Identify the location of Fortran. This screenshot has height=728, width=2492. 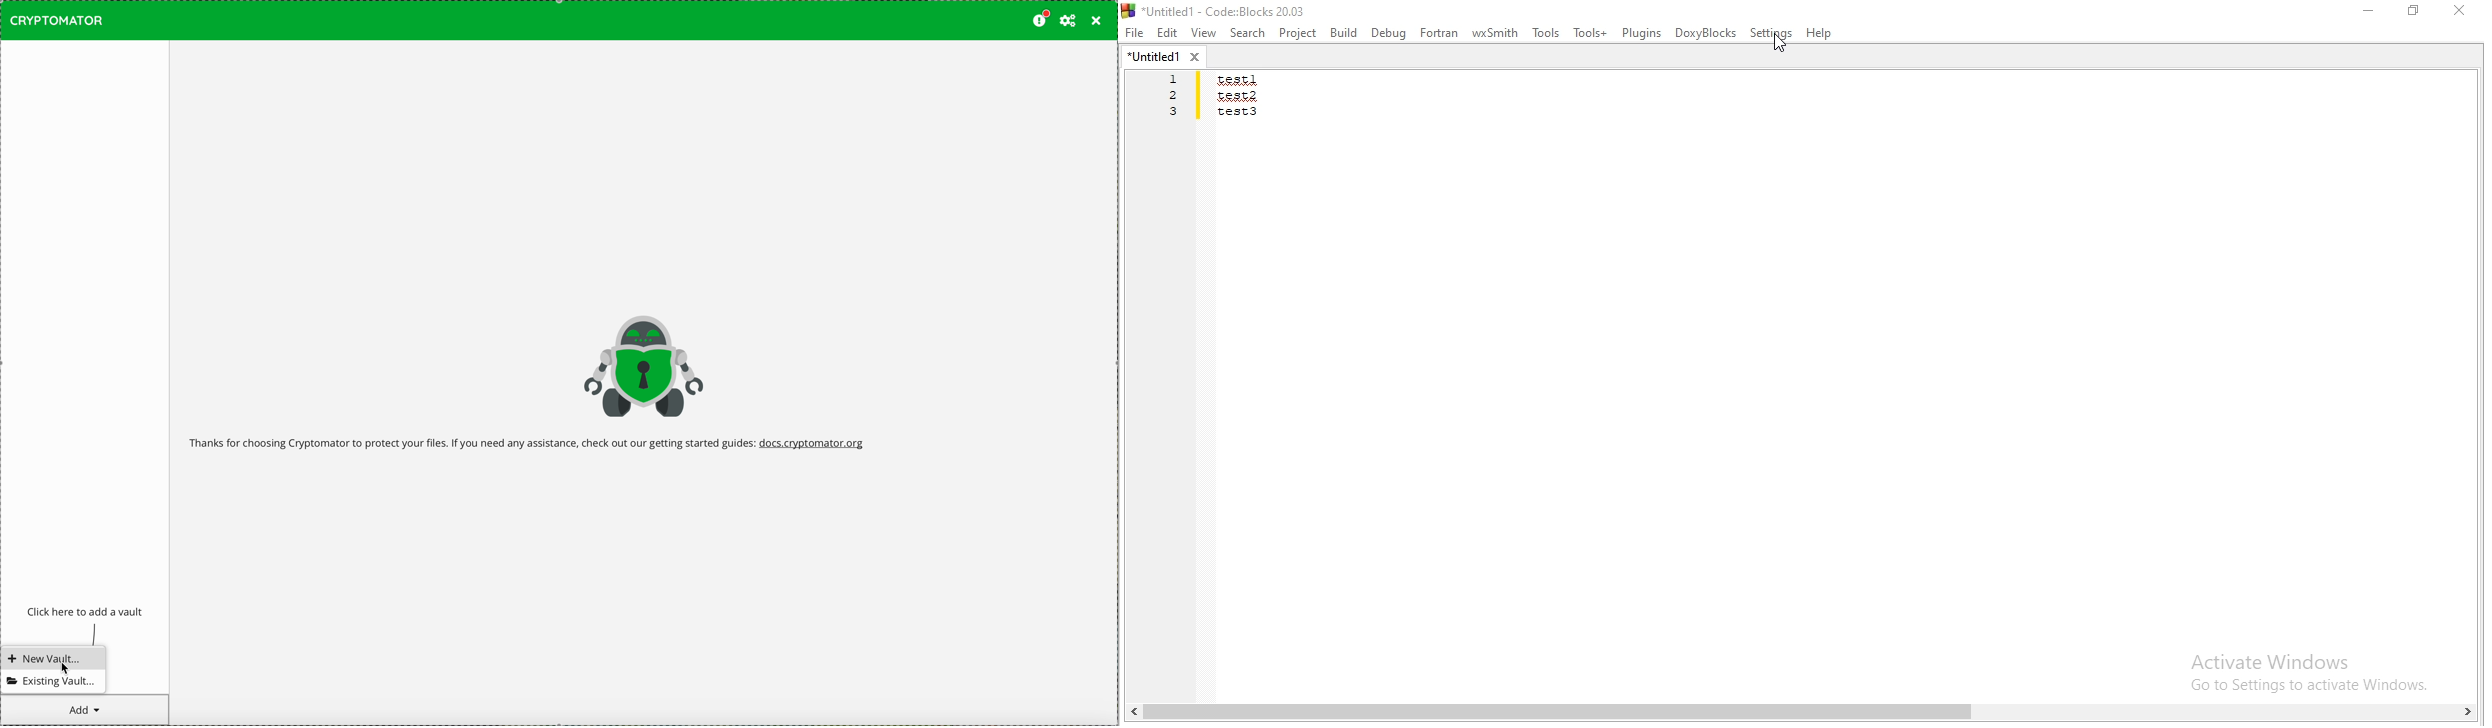
(1440, 33).